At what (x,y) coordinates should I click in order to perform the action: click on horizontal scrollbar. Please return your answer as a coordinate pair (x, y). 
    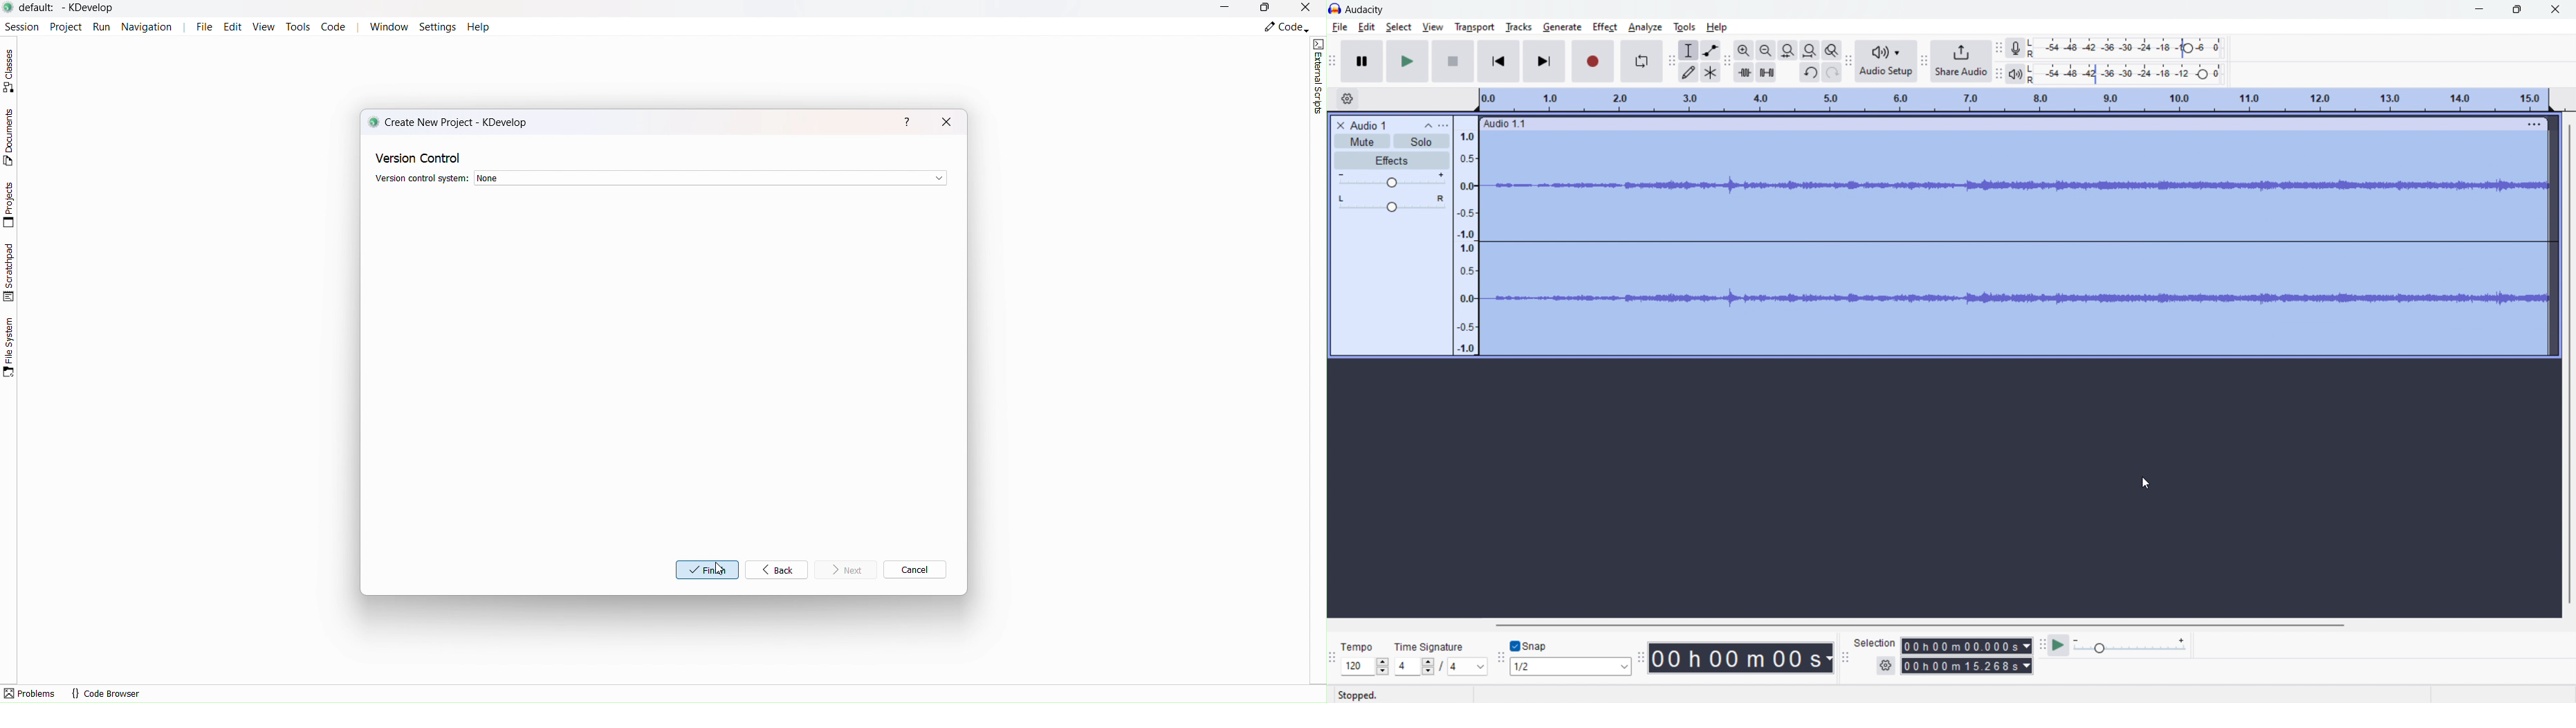
    Looking at the image, I should click on (1918, 625).